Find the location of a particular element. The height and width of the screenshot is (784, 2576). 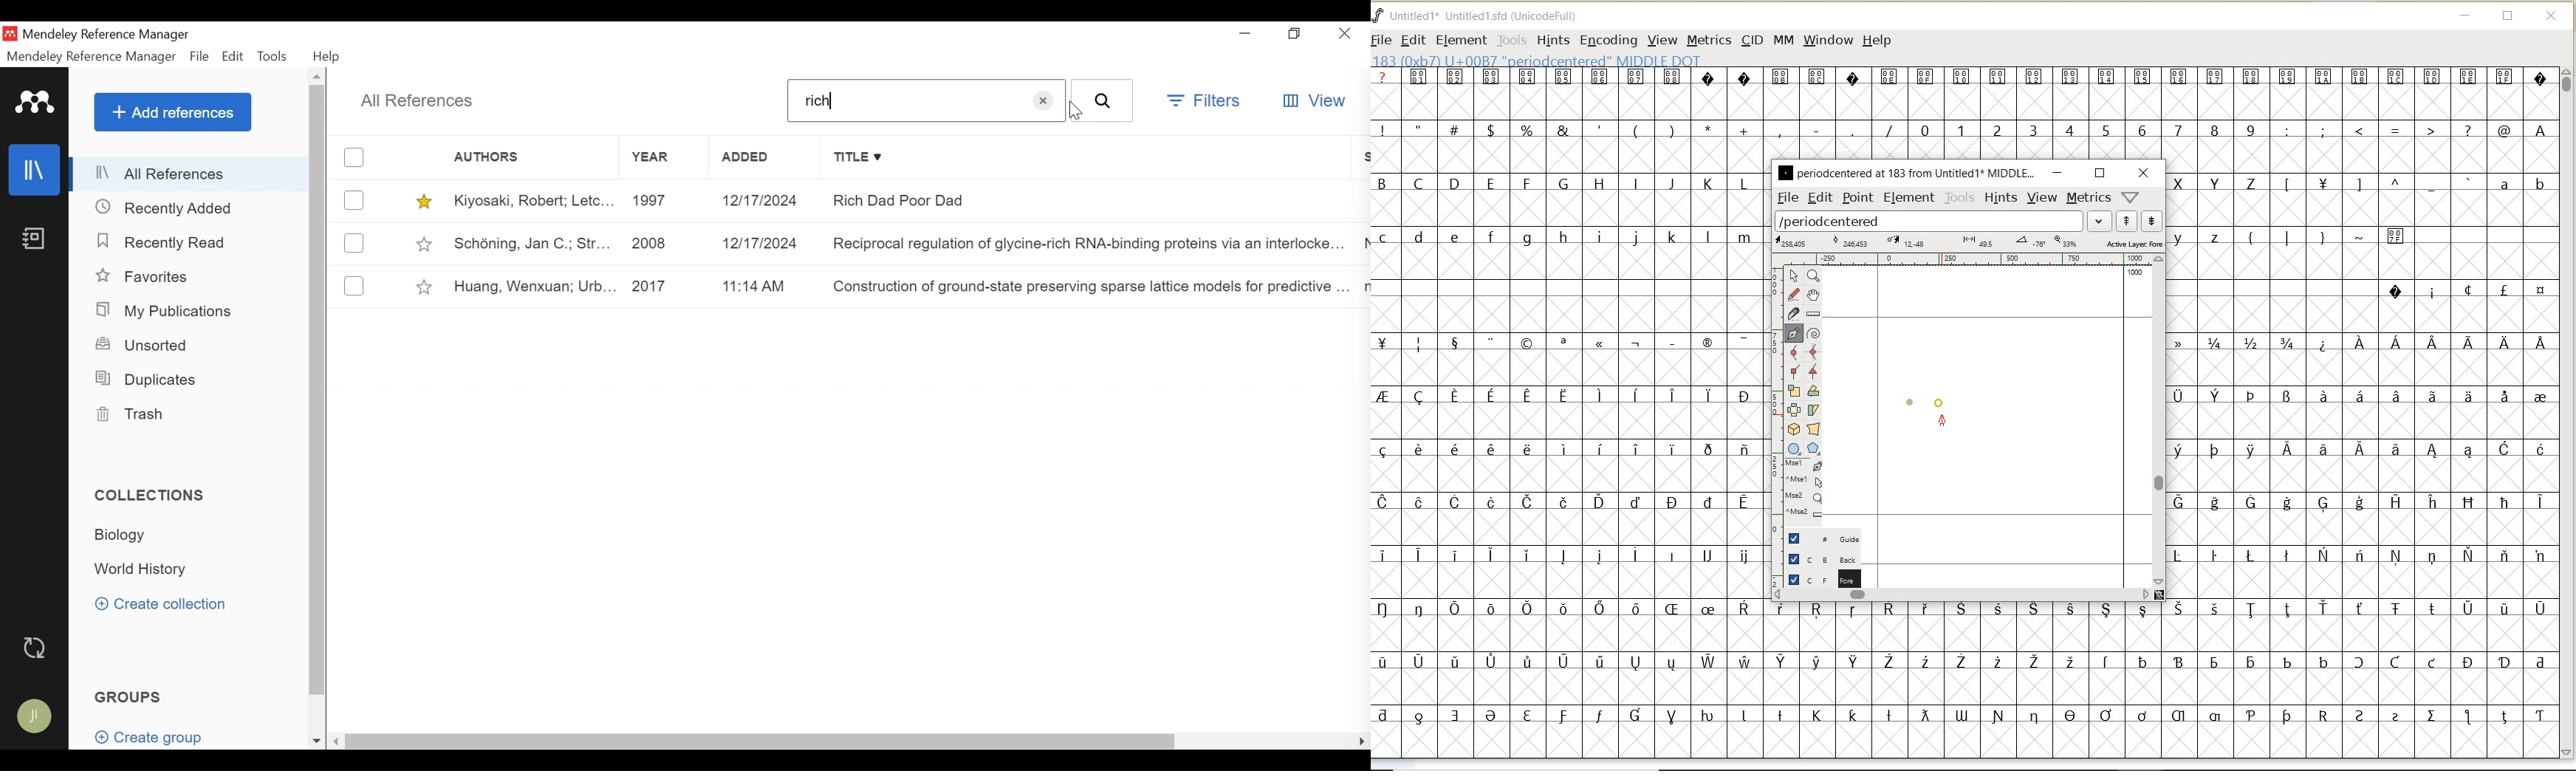

Search is located at coordinates (1103, 101).